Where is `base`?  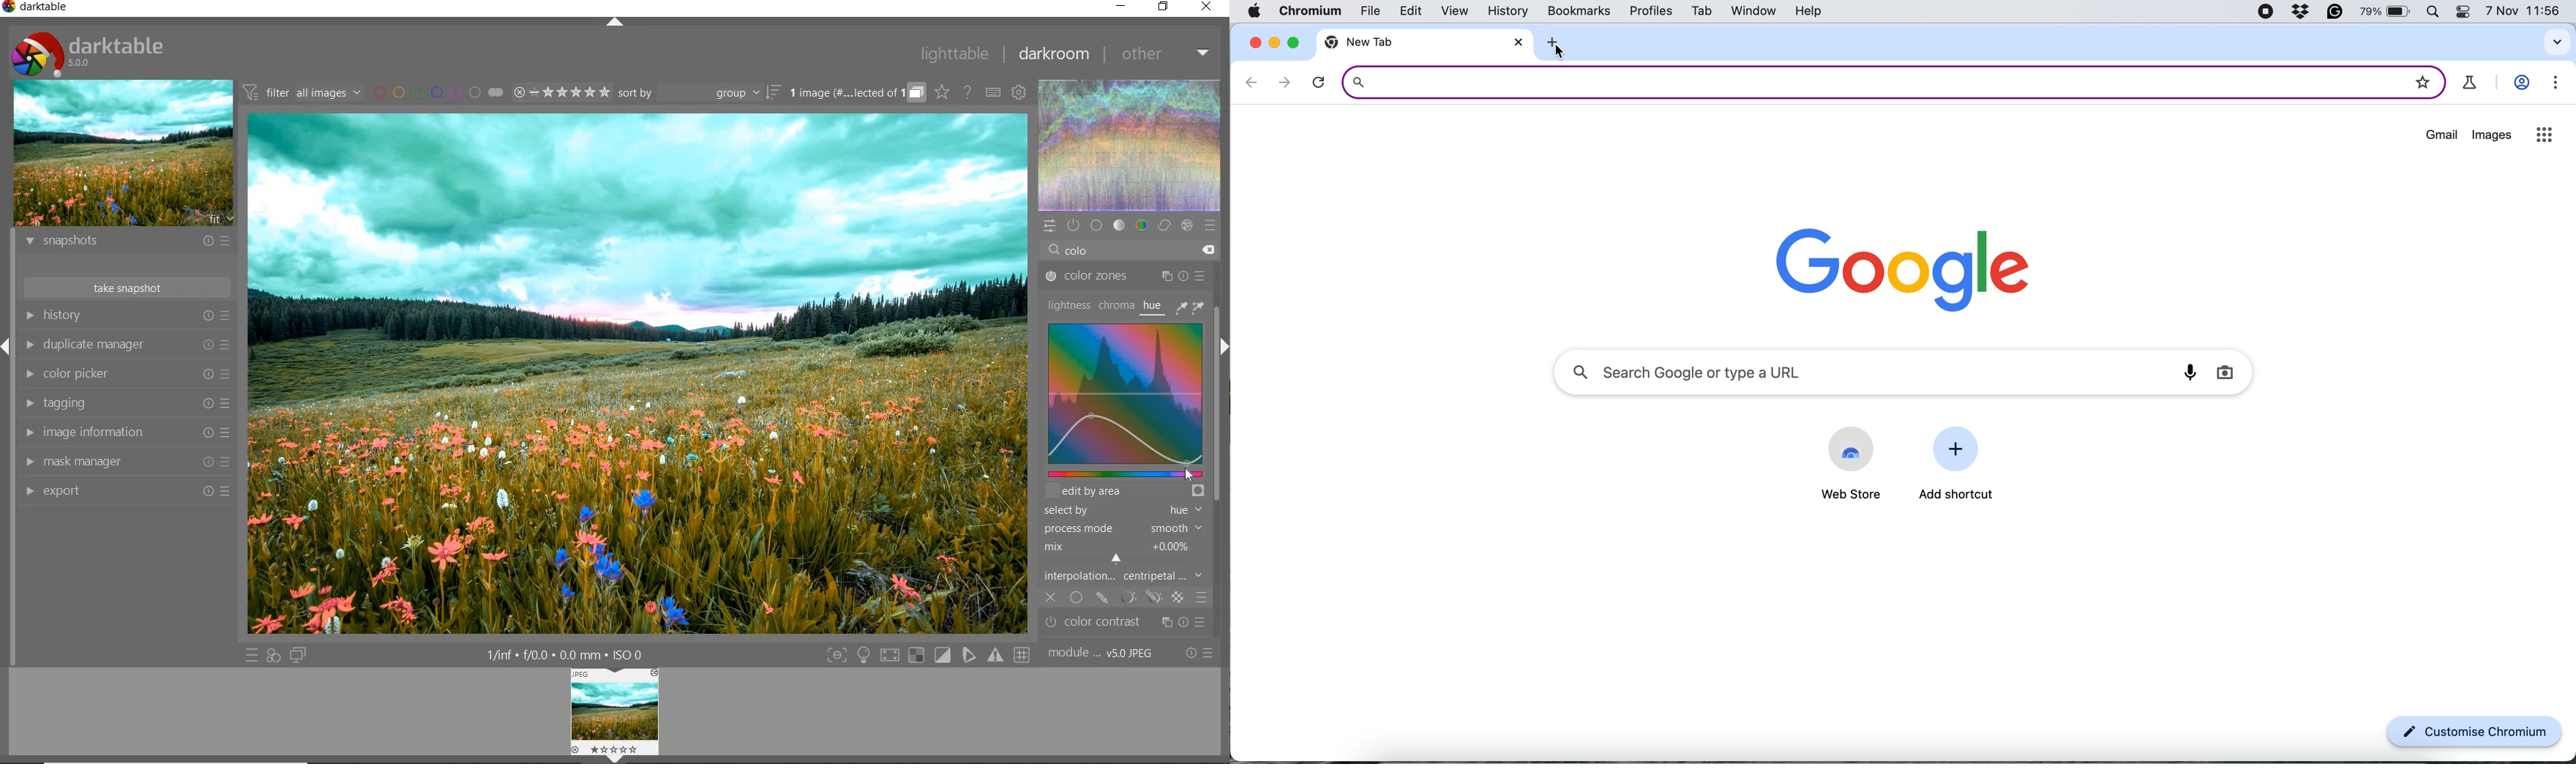
base is located at coordinates (1096, 225).